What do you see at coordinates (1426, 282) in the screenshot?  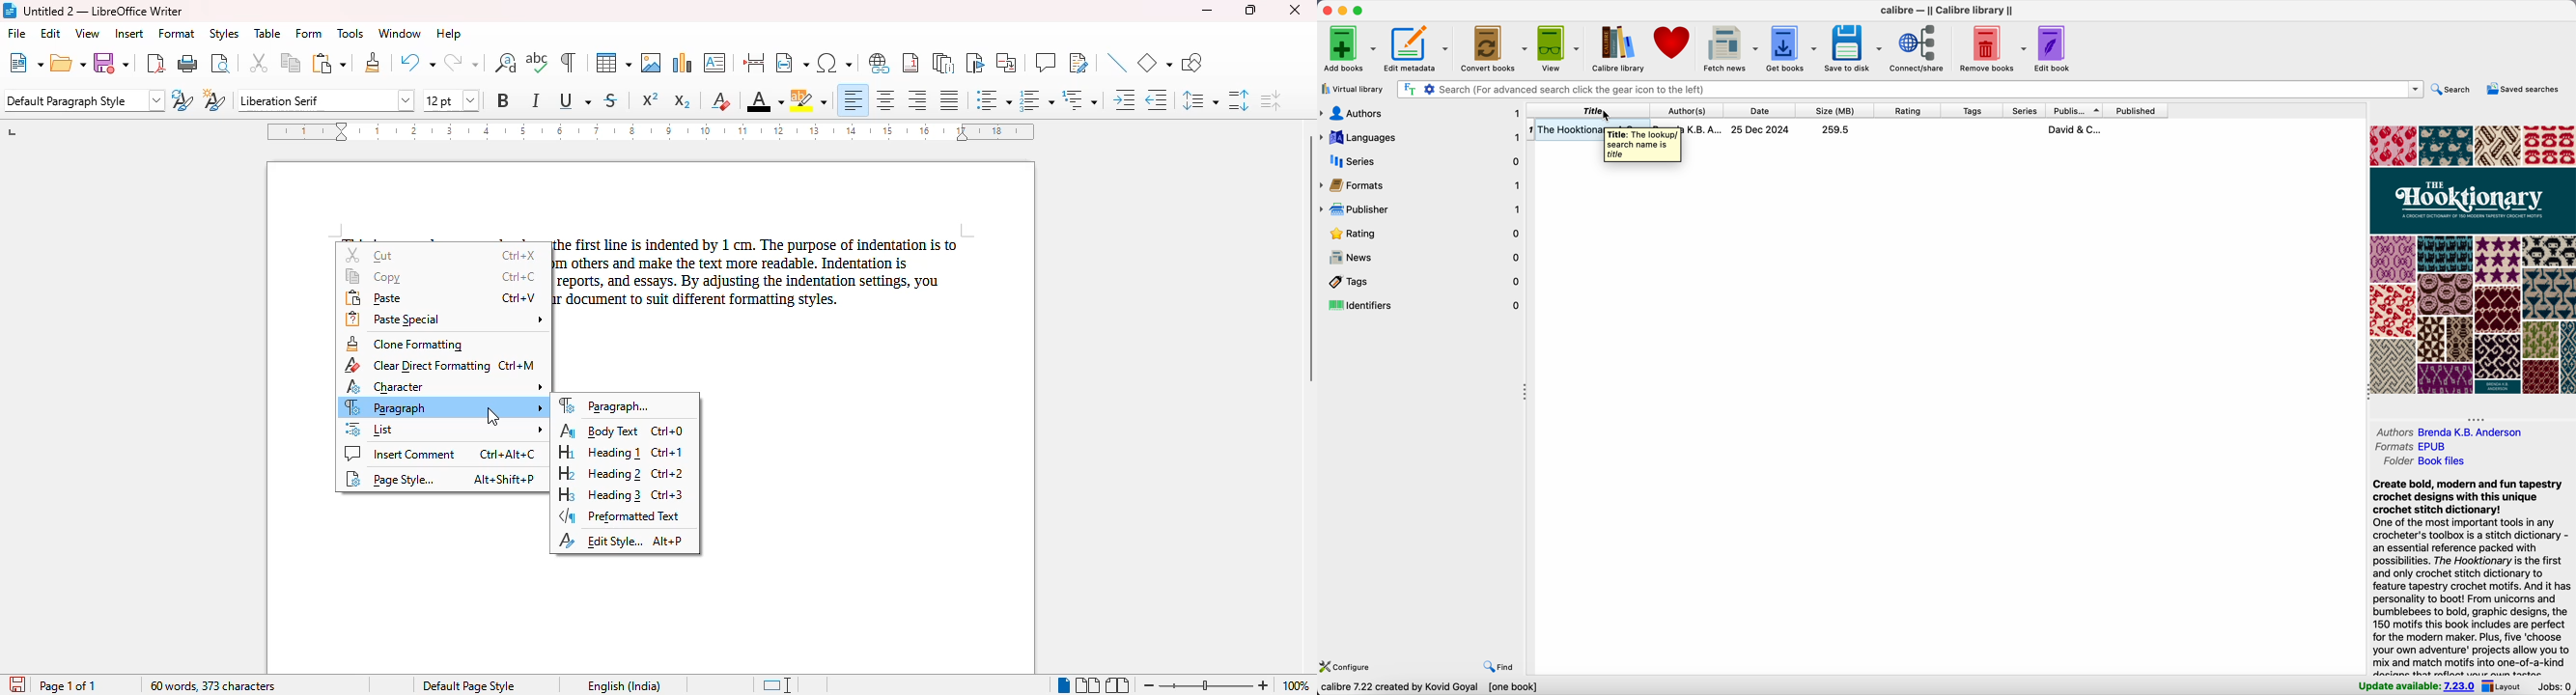 I see `tags` at bounding box center [1426, 282].